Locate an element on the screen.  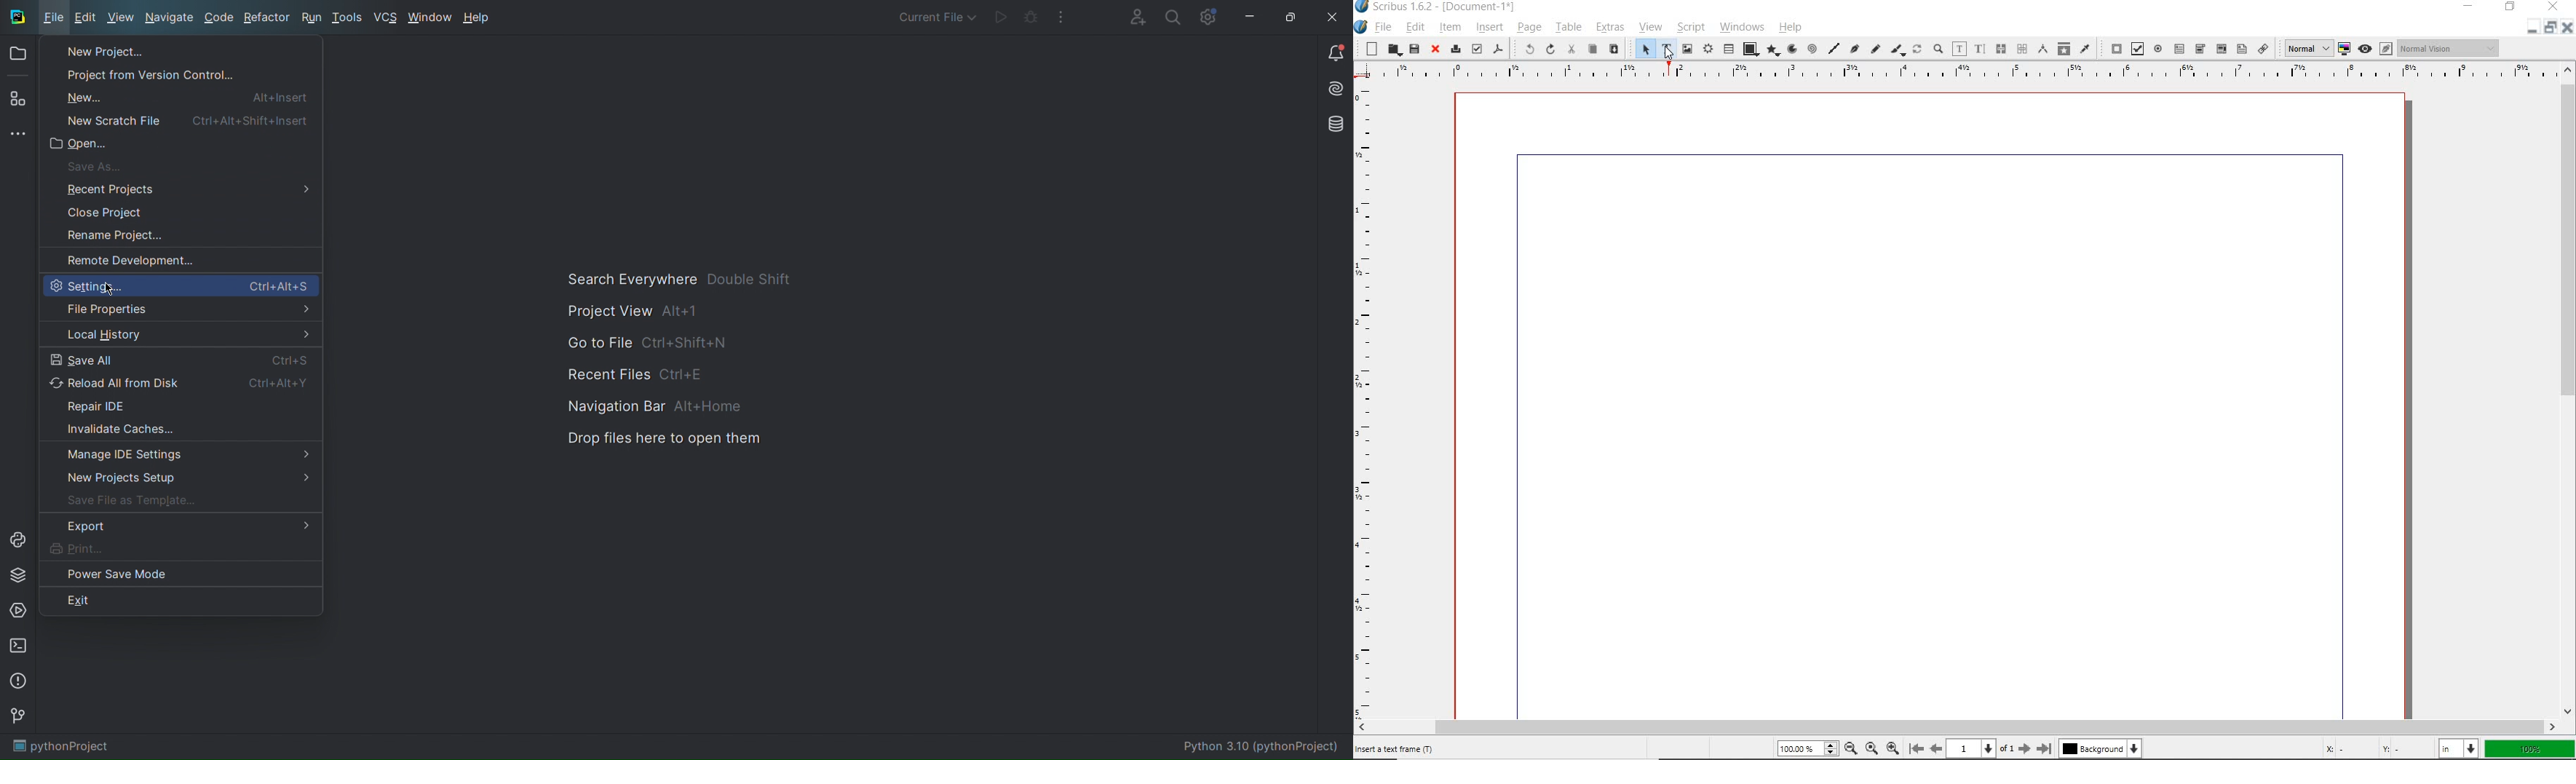
Tools is located at coordinates (348, 18).